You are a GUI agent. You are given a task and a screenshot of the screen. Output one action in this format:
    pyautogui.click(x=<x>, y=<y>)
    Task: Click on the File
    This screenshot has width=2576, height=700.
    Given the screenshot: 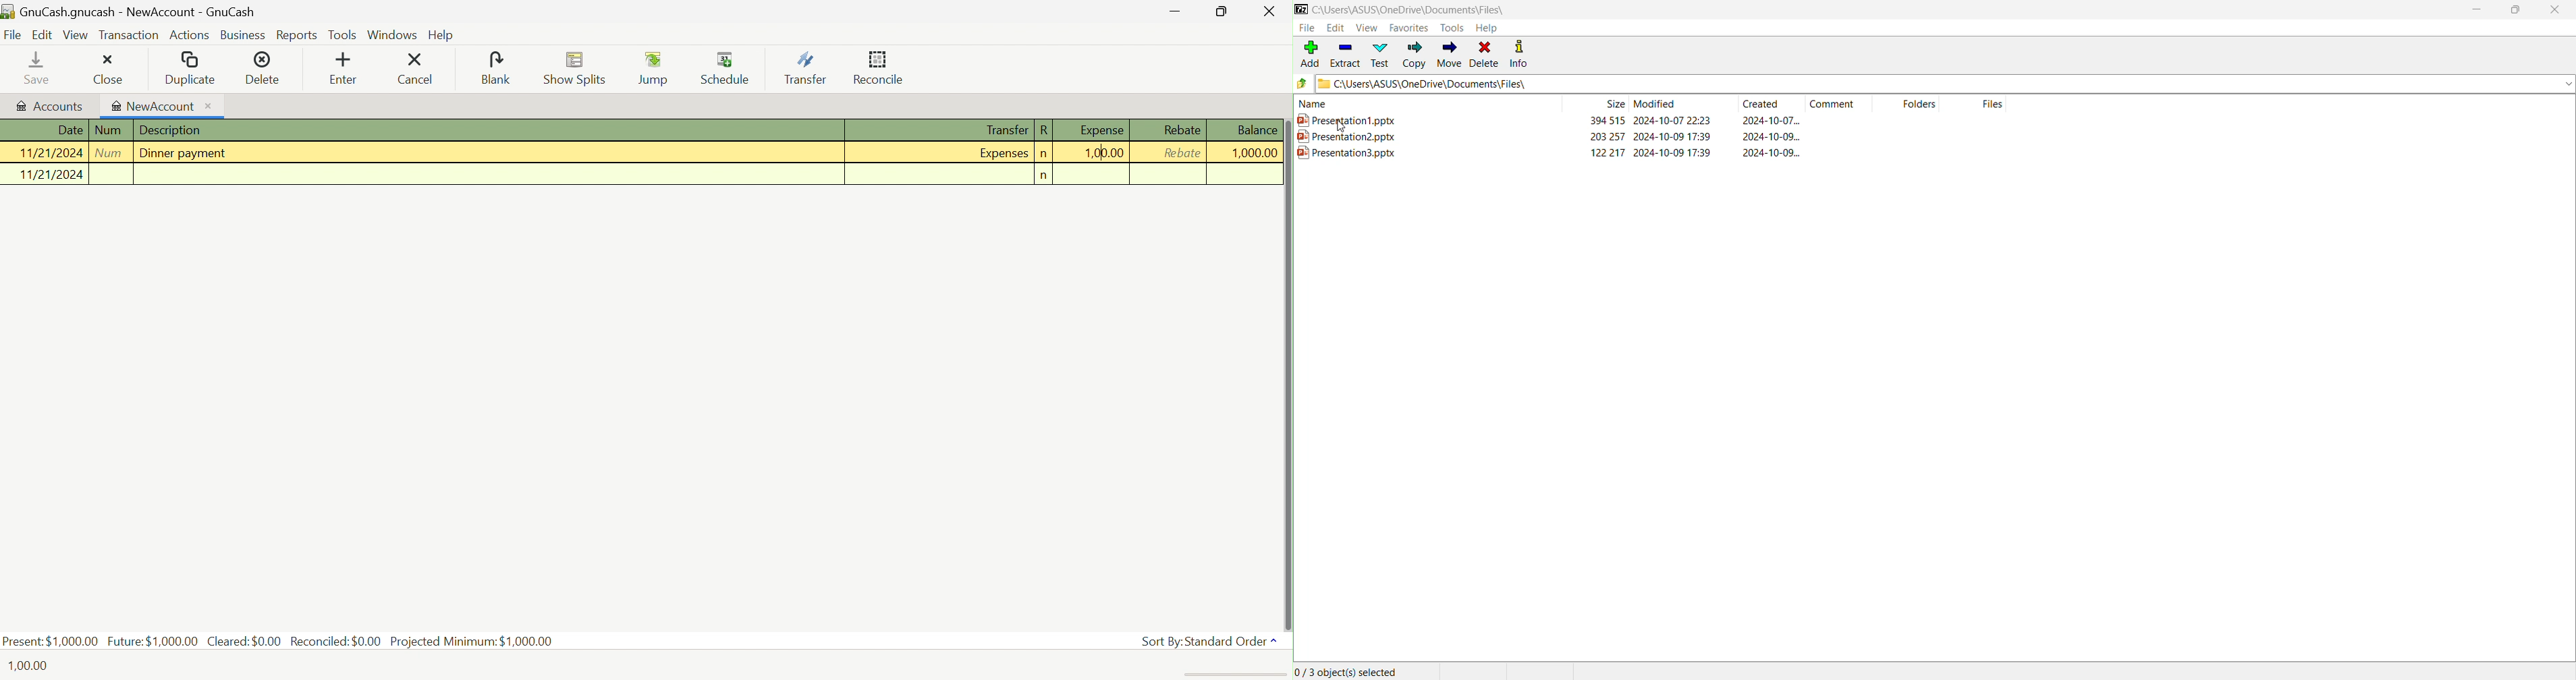 What is the action you would take?
    pyautogui.click(x=13, y=35)
    